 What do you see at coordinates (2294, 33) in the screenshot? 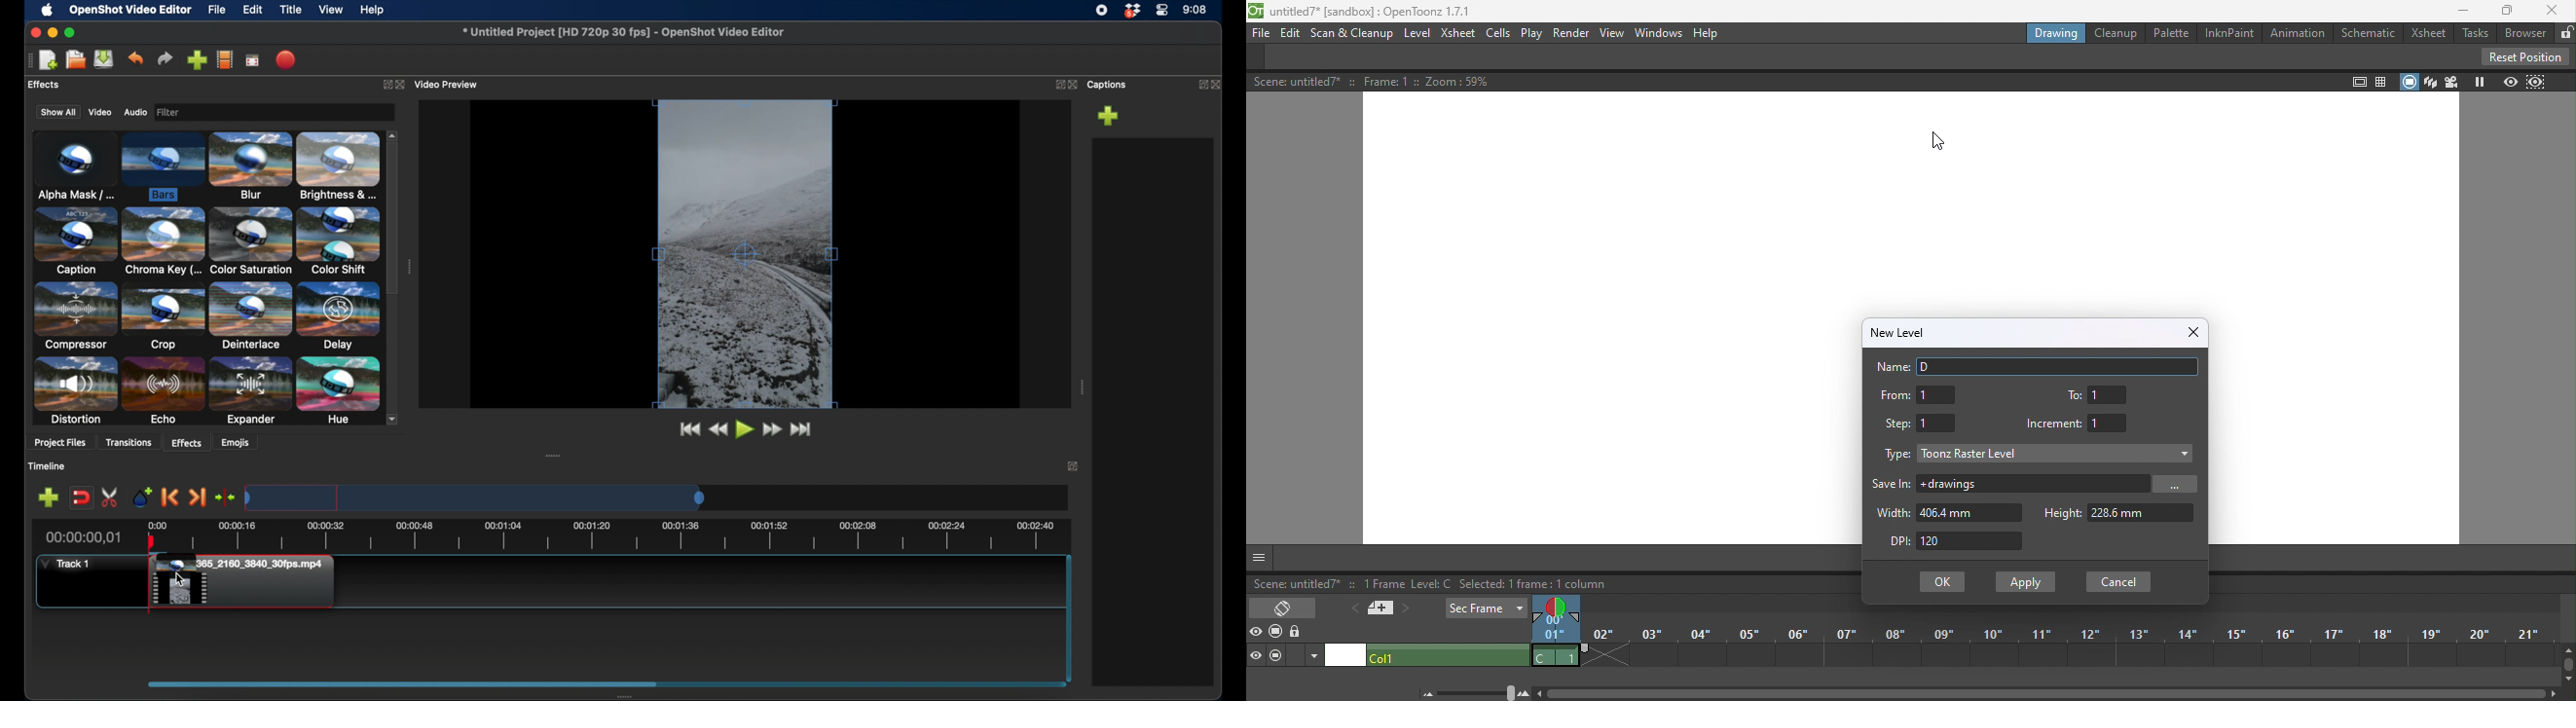
I see `Animation` at bounding box center [2294, 33].